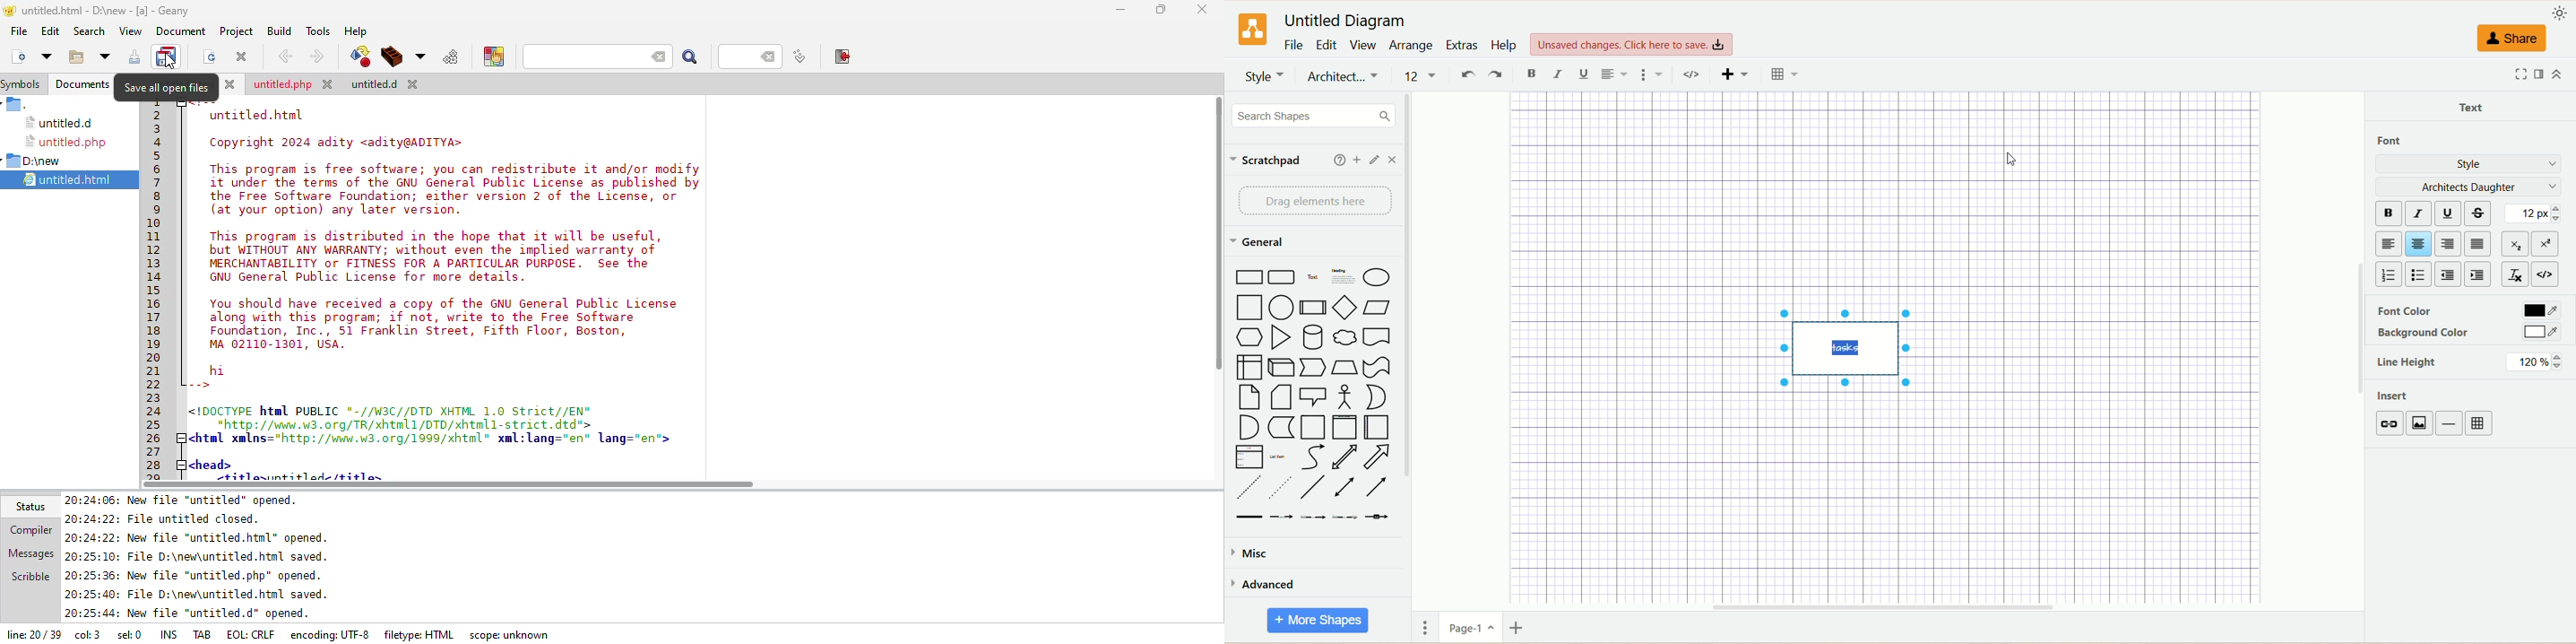 This screenshot has width=2576, height=644. I want to click on Dotted Line, so click(1250, 488).